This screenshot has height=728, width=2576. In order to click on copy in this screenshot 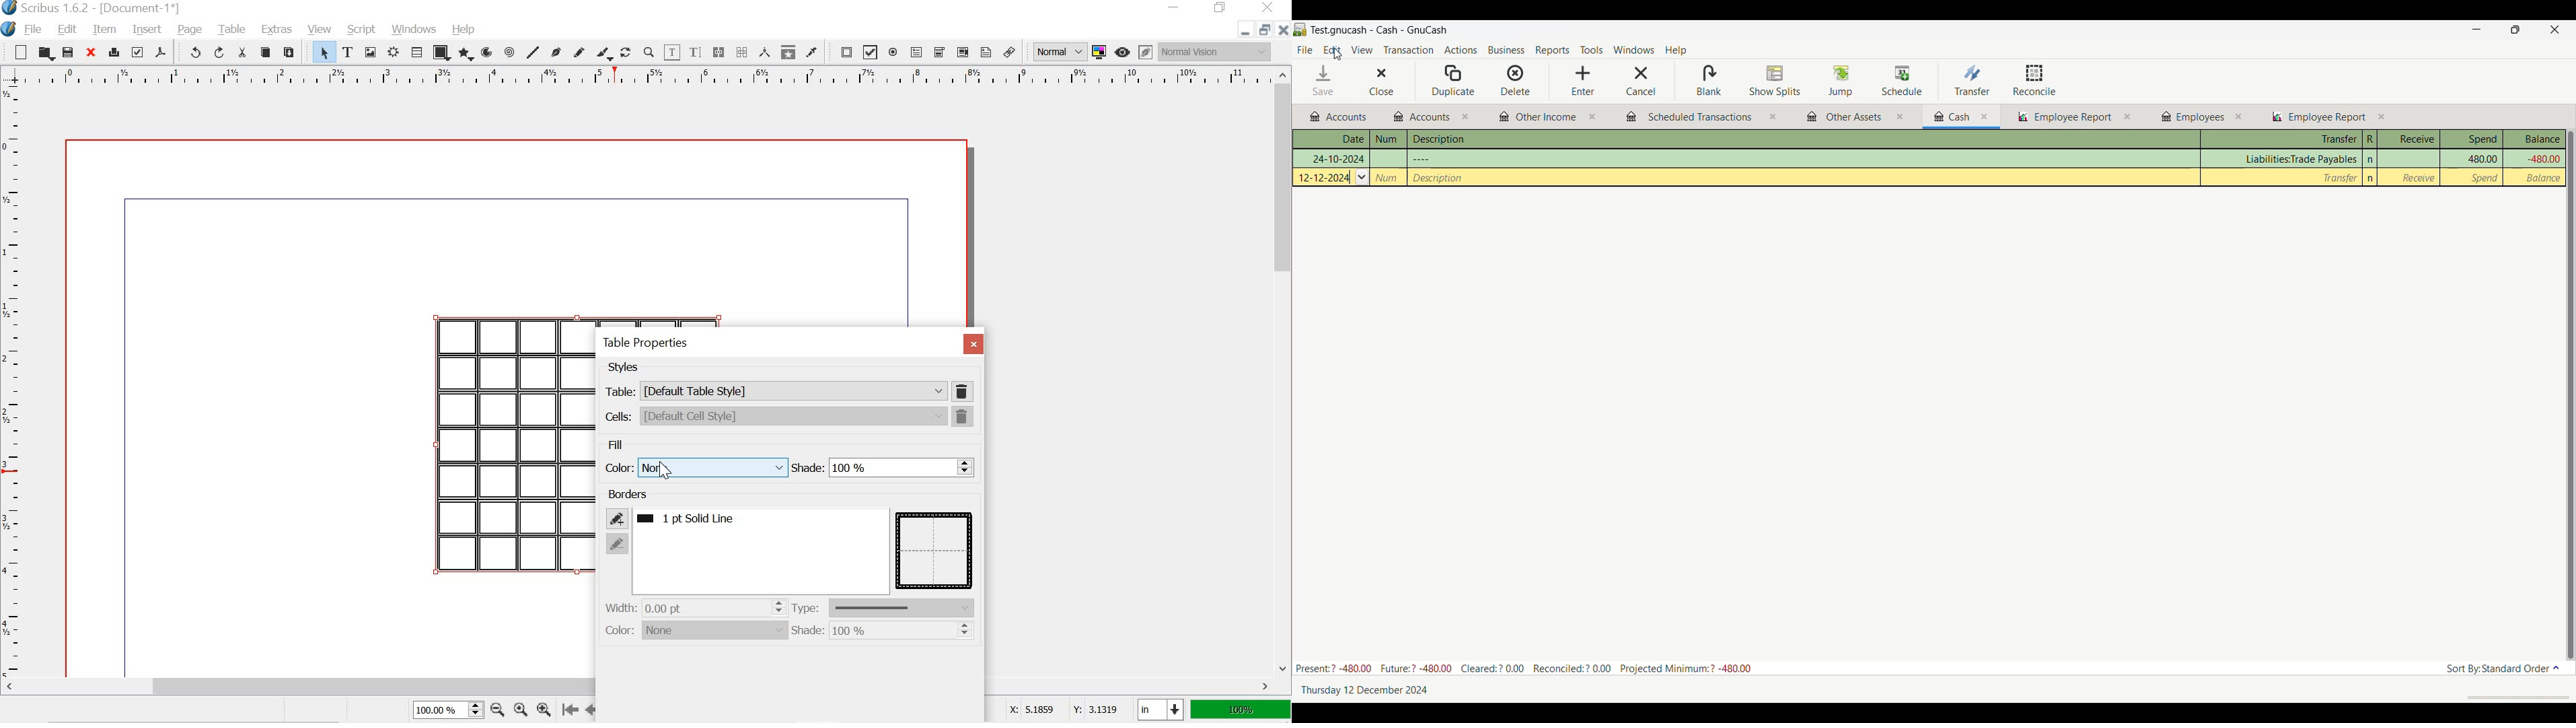, I will do `click(265, 53)`.